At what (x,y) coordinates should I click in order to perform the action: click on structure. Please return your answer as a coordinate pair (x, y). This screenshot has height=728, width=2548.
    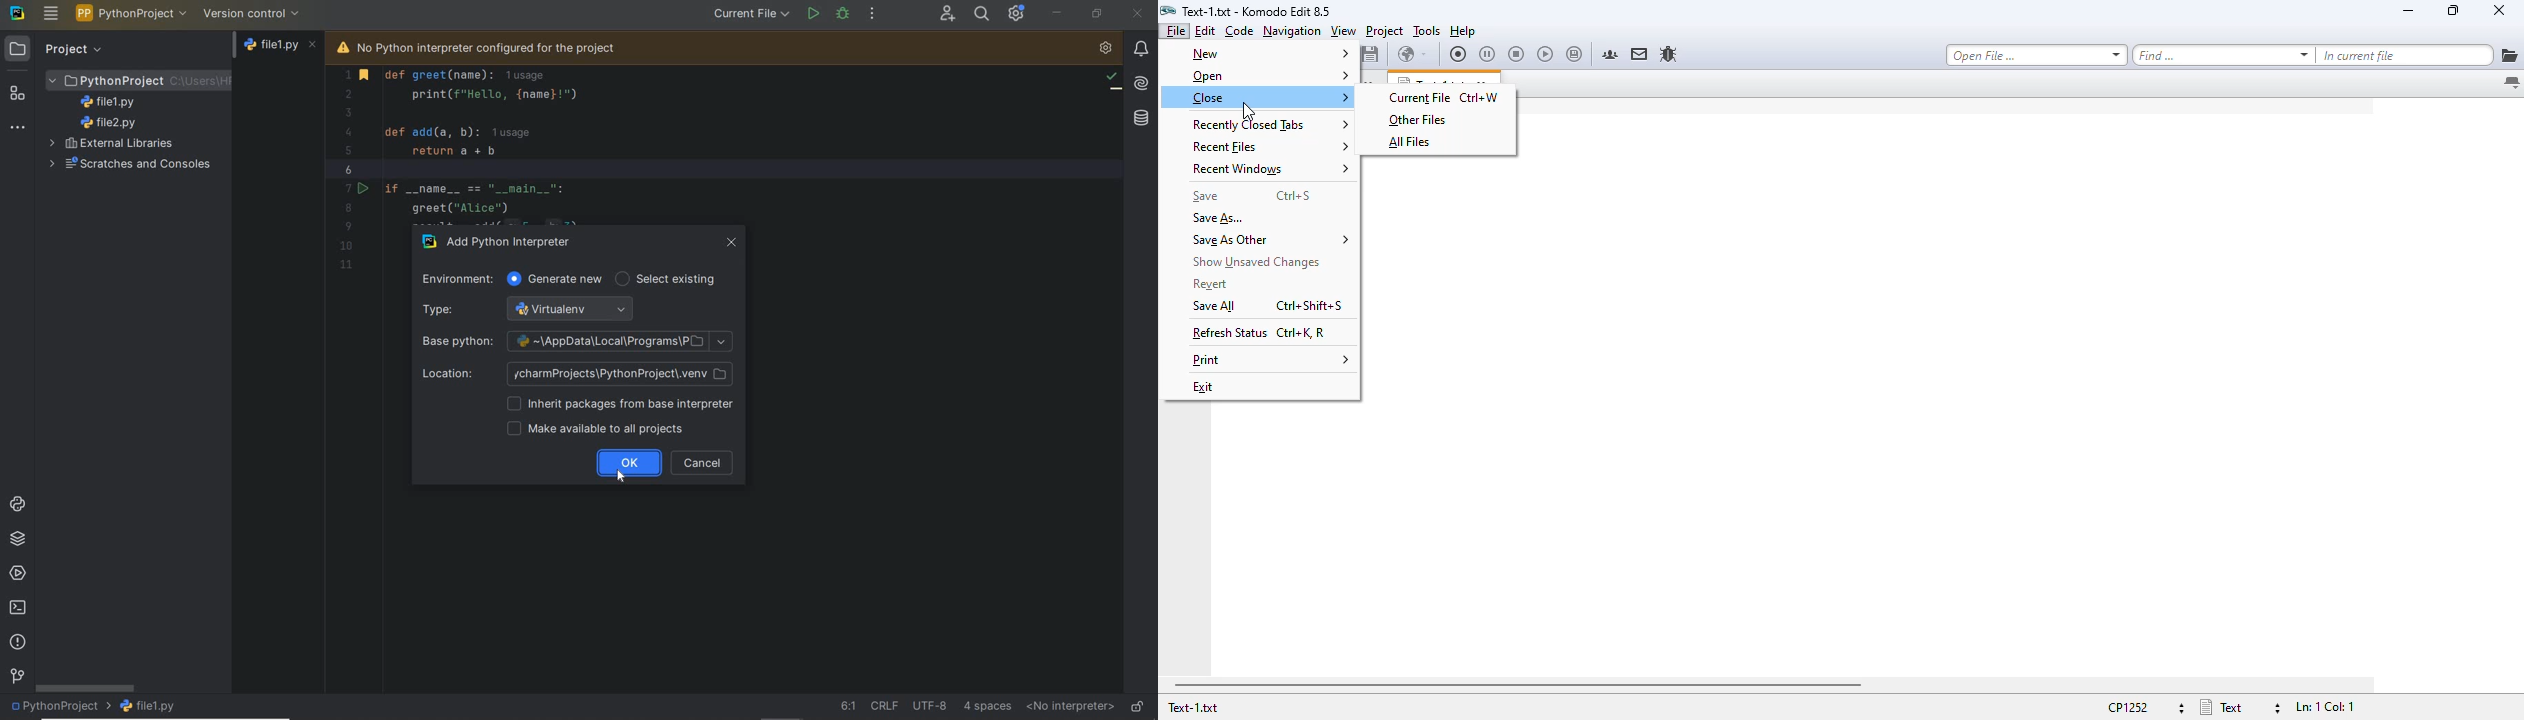
    Looking at the image, I should click on (18, 93).